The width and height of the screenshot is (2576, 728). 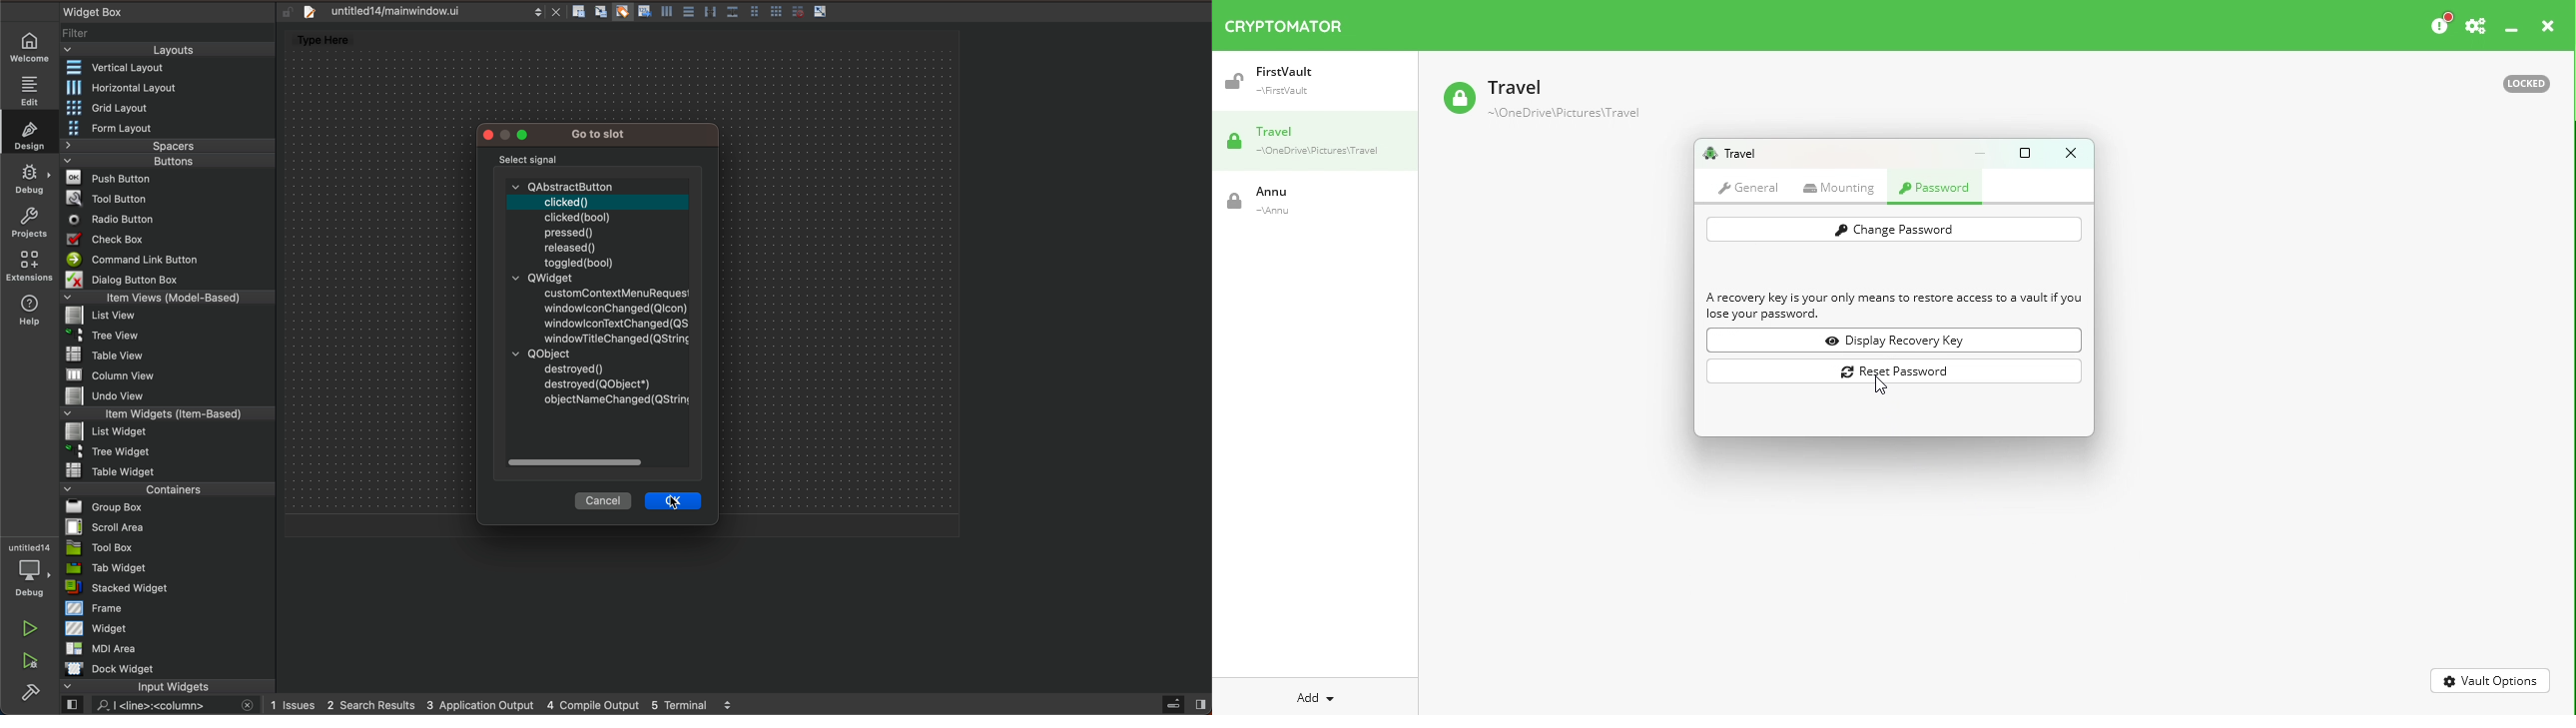 I want to click on Change password, so click(x=1893, y=230).